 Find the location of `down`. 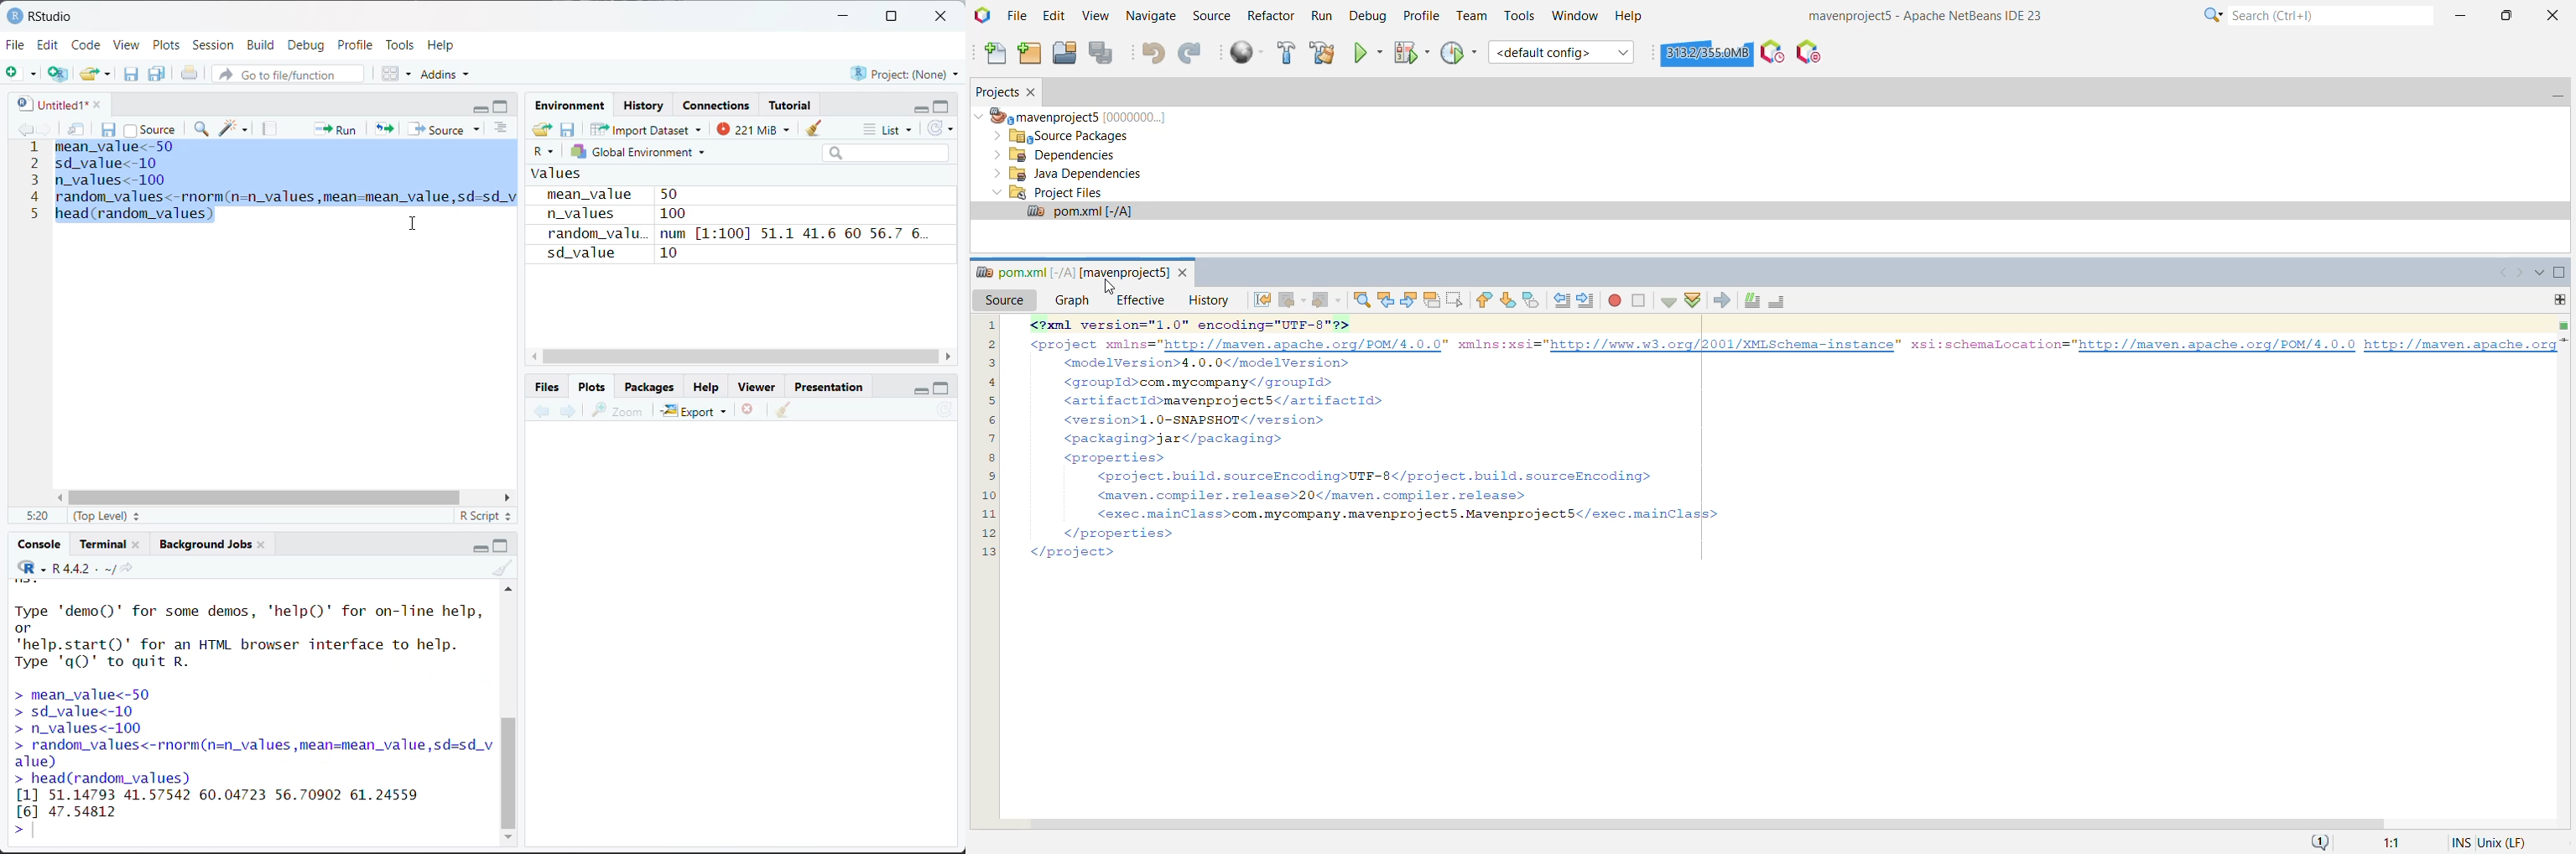

down is located at coordinates (507, 834).